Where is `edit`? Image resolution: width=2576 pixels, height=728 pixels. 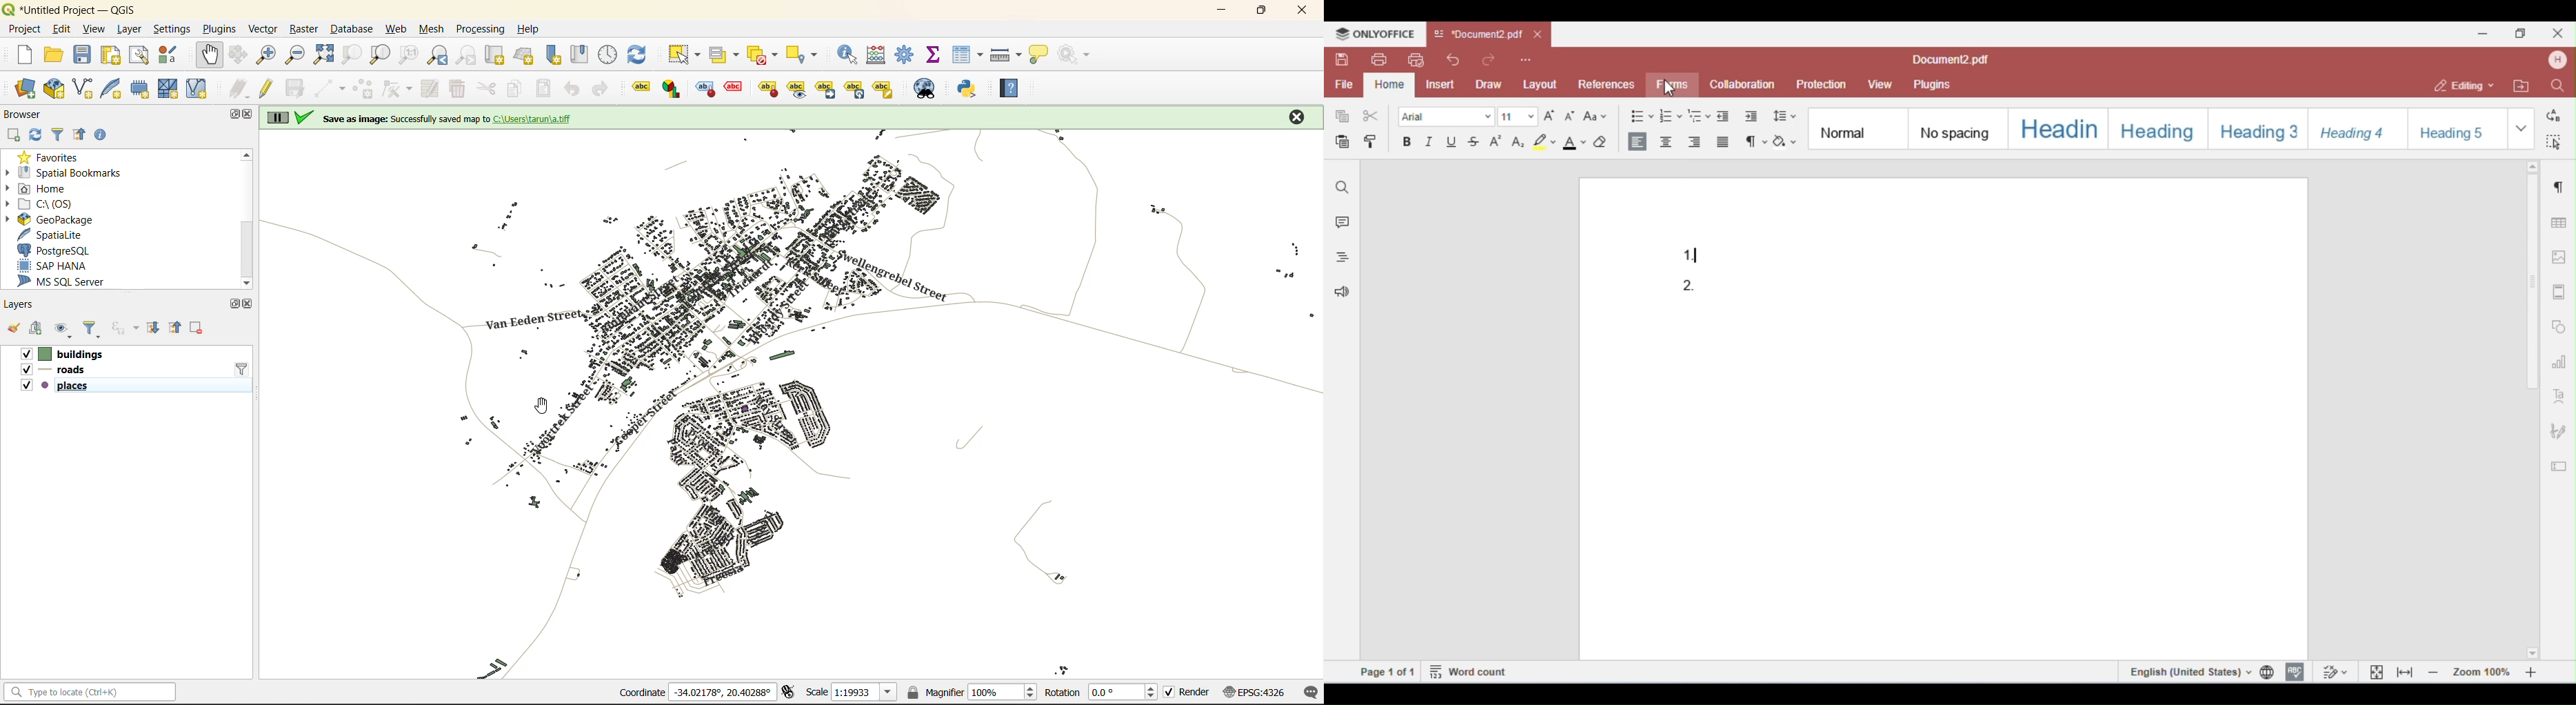
edit is located at coordinates (59, 28).